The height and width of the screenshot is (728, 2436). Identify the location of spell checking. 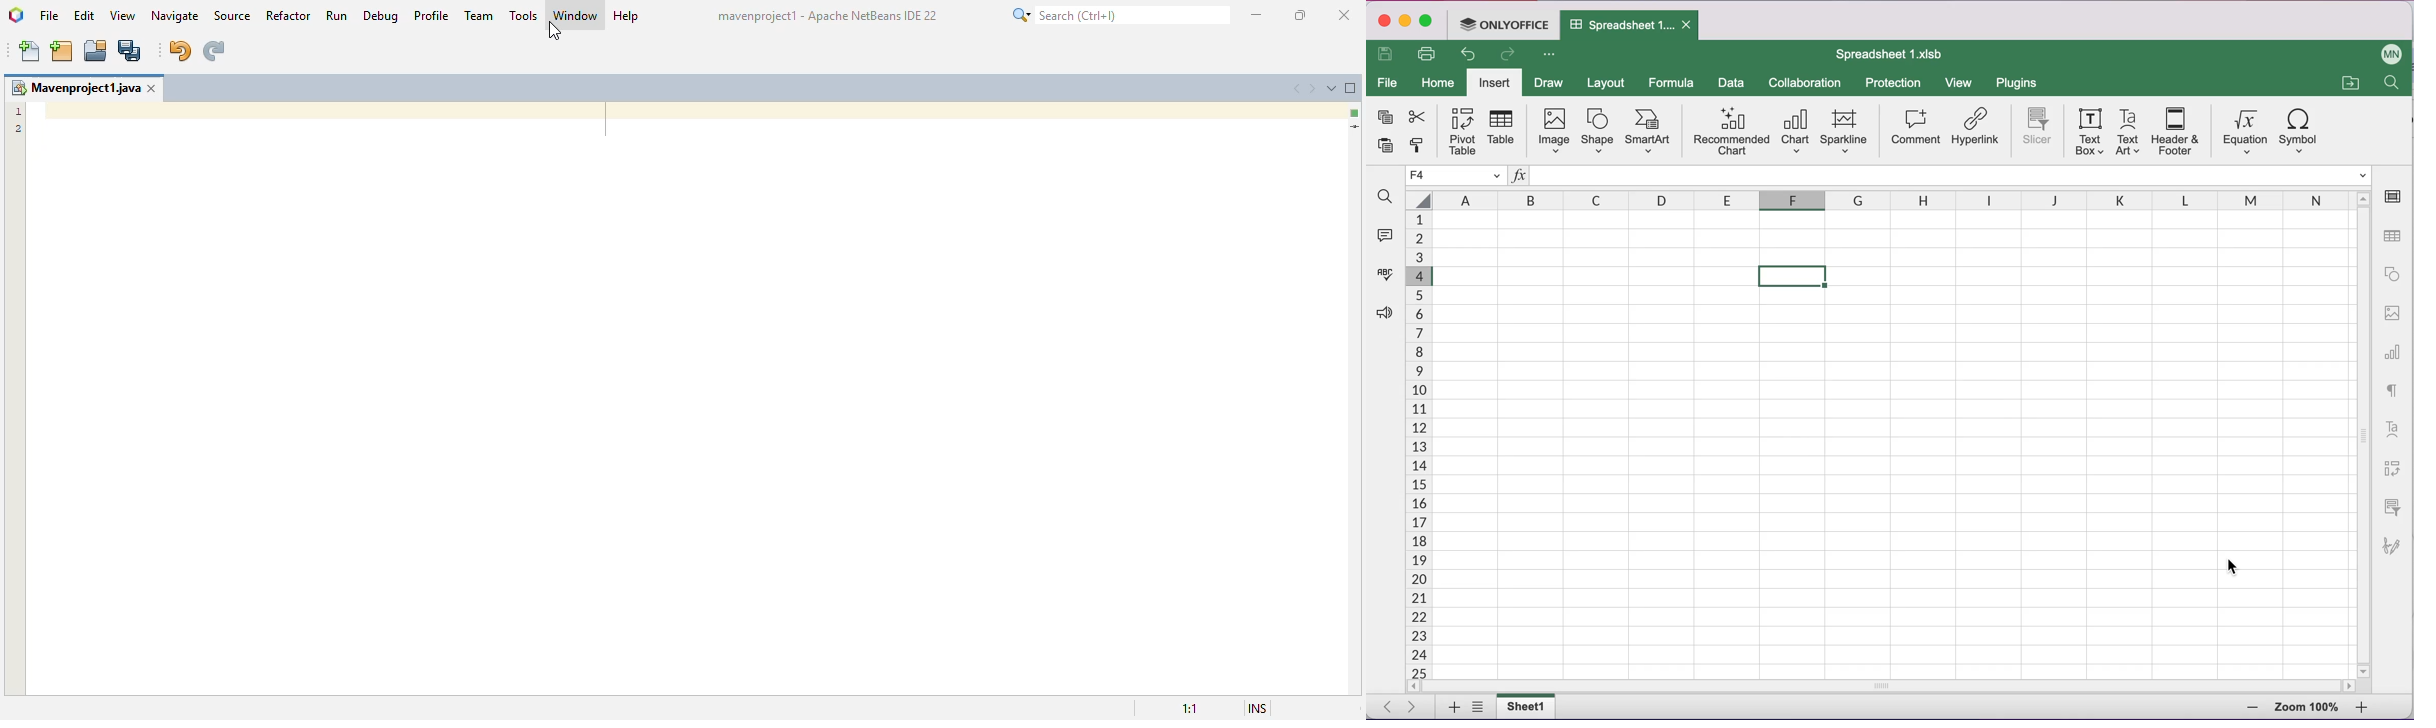
(1386, 276).